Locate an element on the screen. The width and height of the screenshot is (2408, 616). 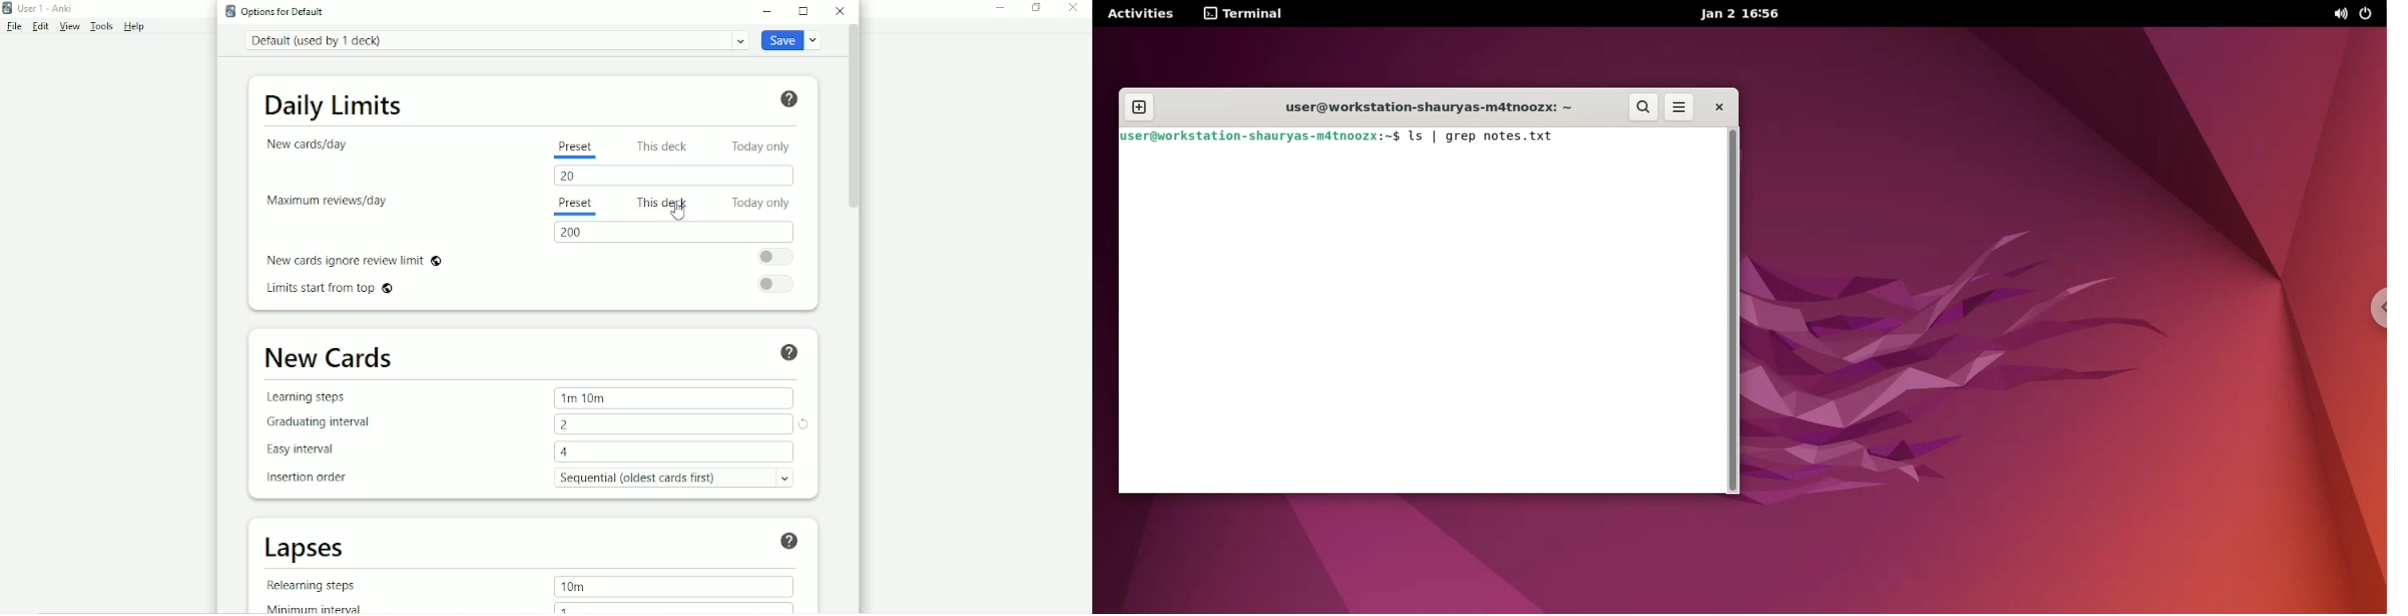
Sequential (oldest cards first) is located at coordinates (680, 477).